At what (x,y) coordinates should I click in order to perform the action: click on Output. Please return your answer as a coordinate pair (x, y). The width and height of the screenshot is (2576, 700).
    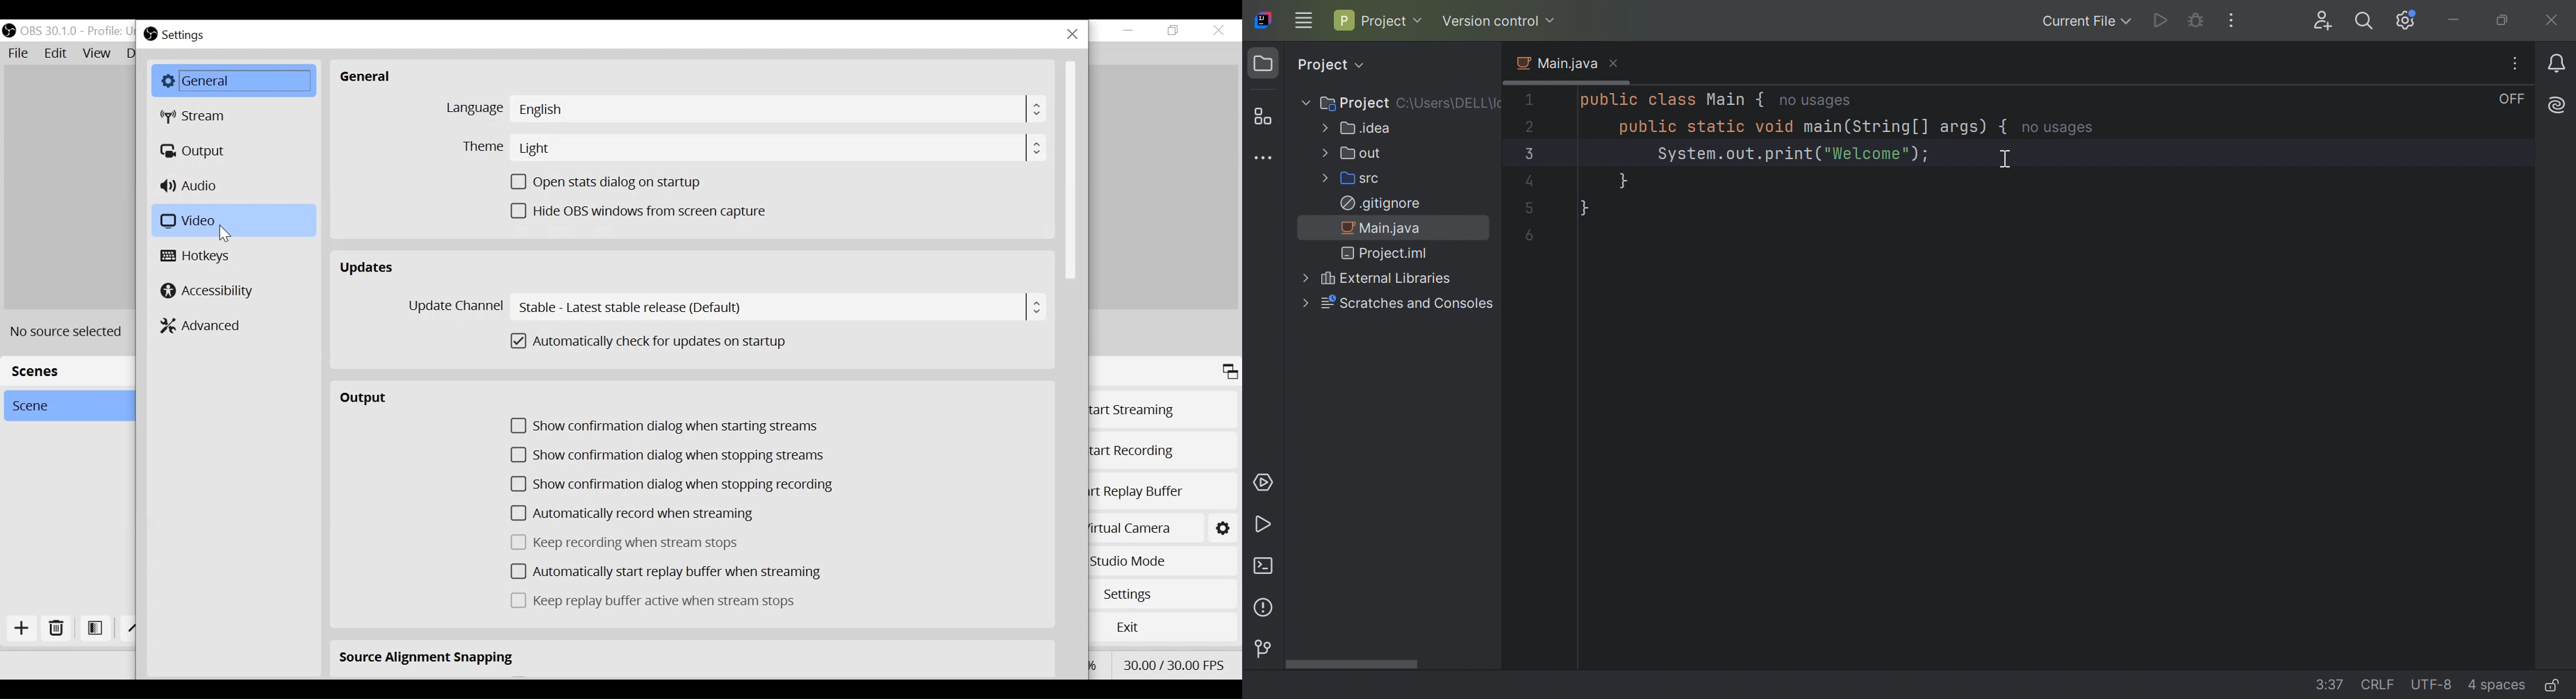
    Looking at the image, I should click on (362, 399).